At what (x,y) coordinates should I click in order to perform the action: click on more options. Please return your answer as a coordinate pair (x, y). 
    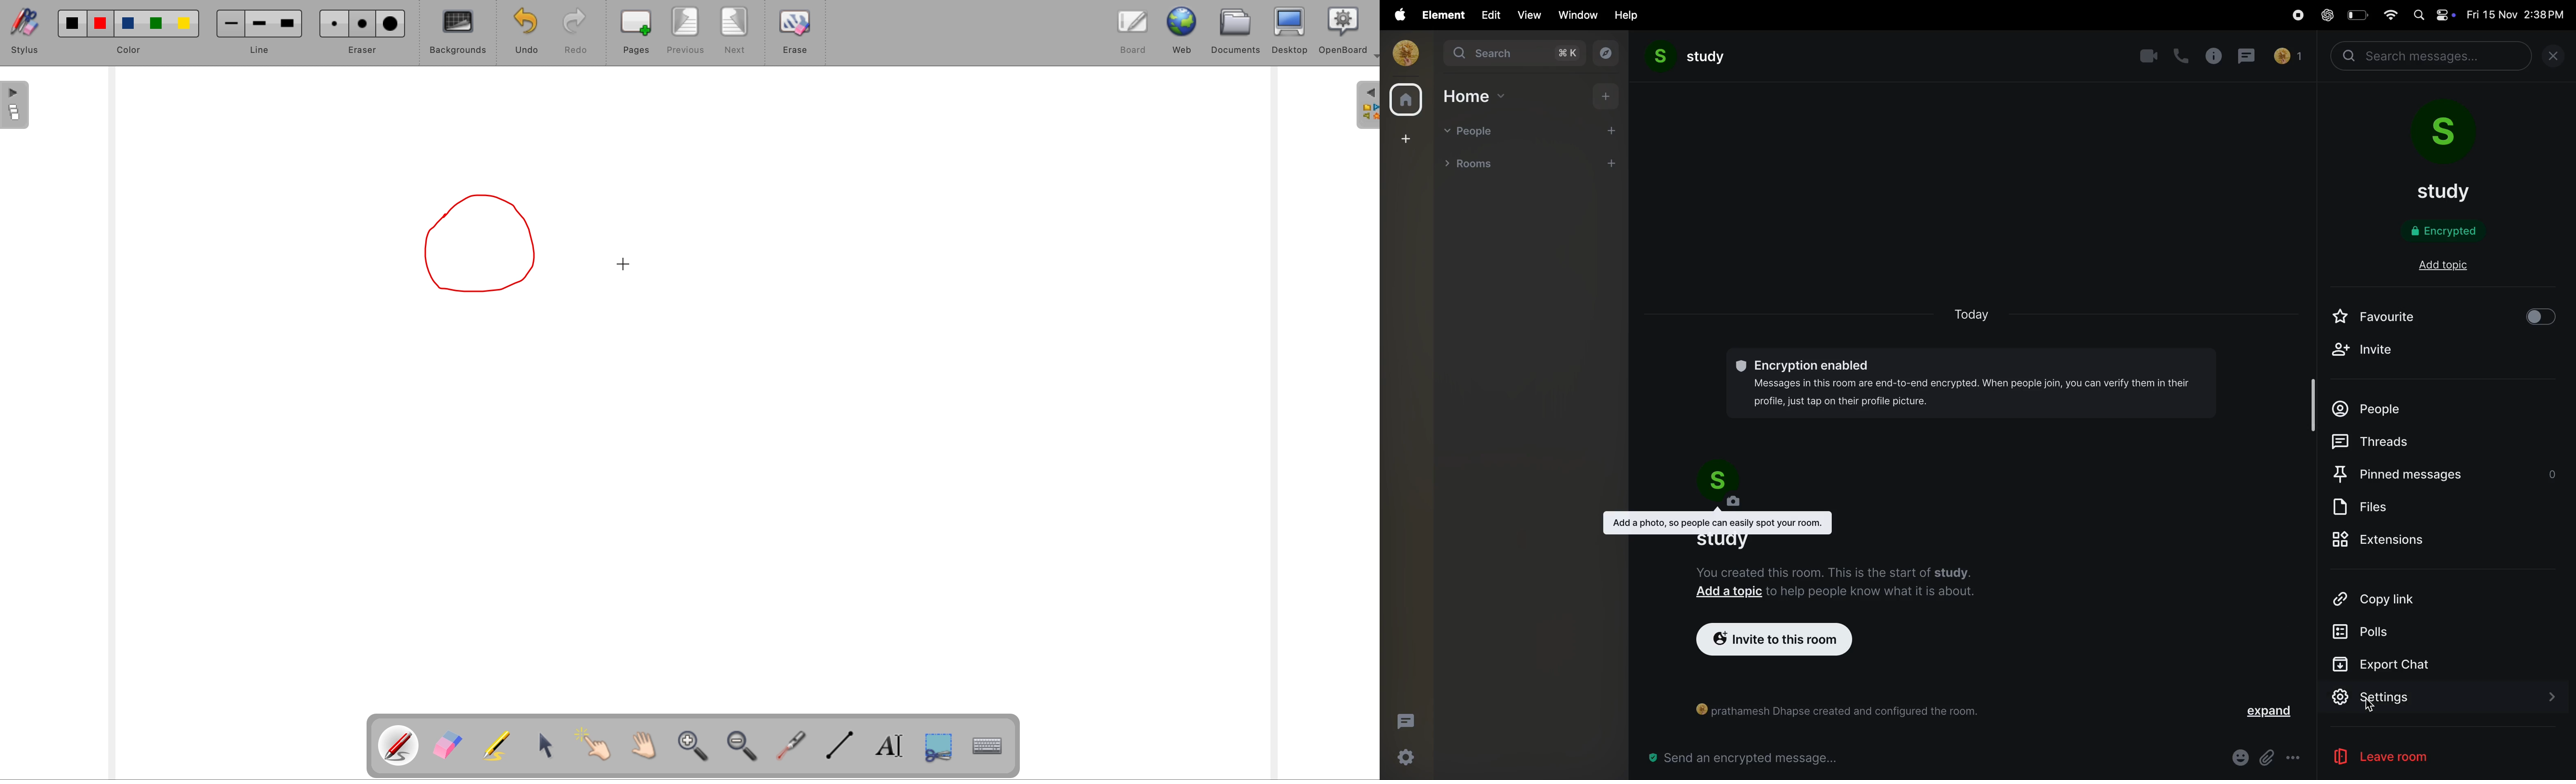
    Looking at the image, I should click on (2295, 758).